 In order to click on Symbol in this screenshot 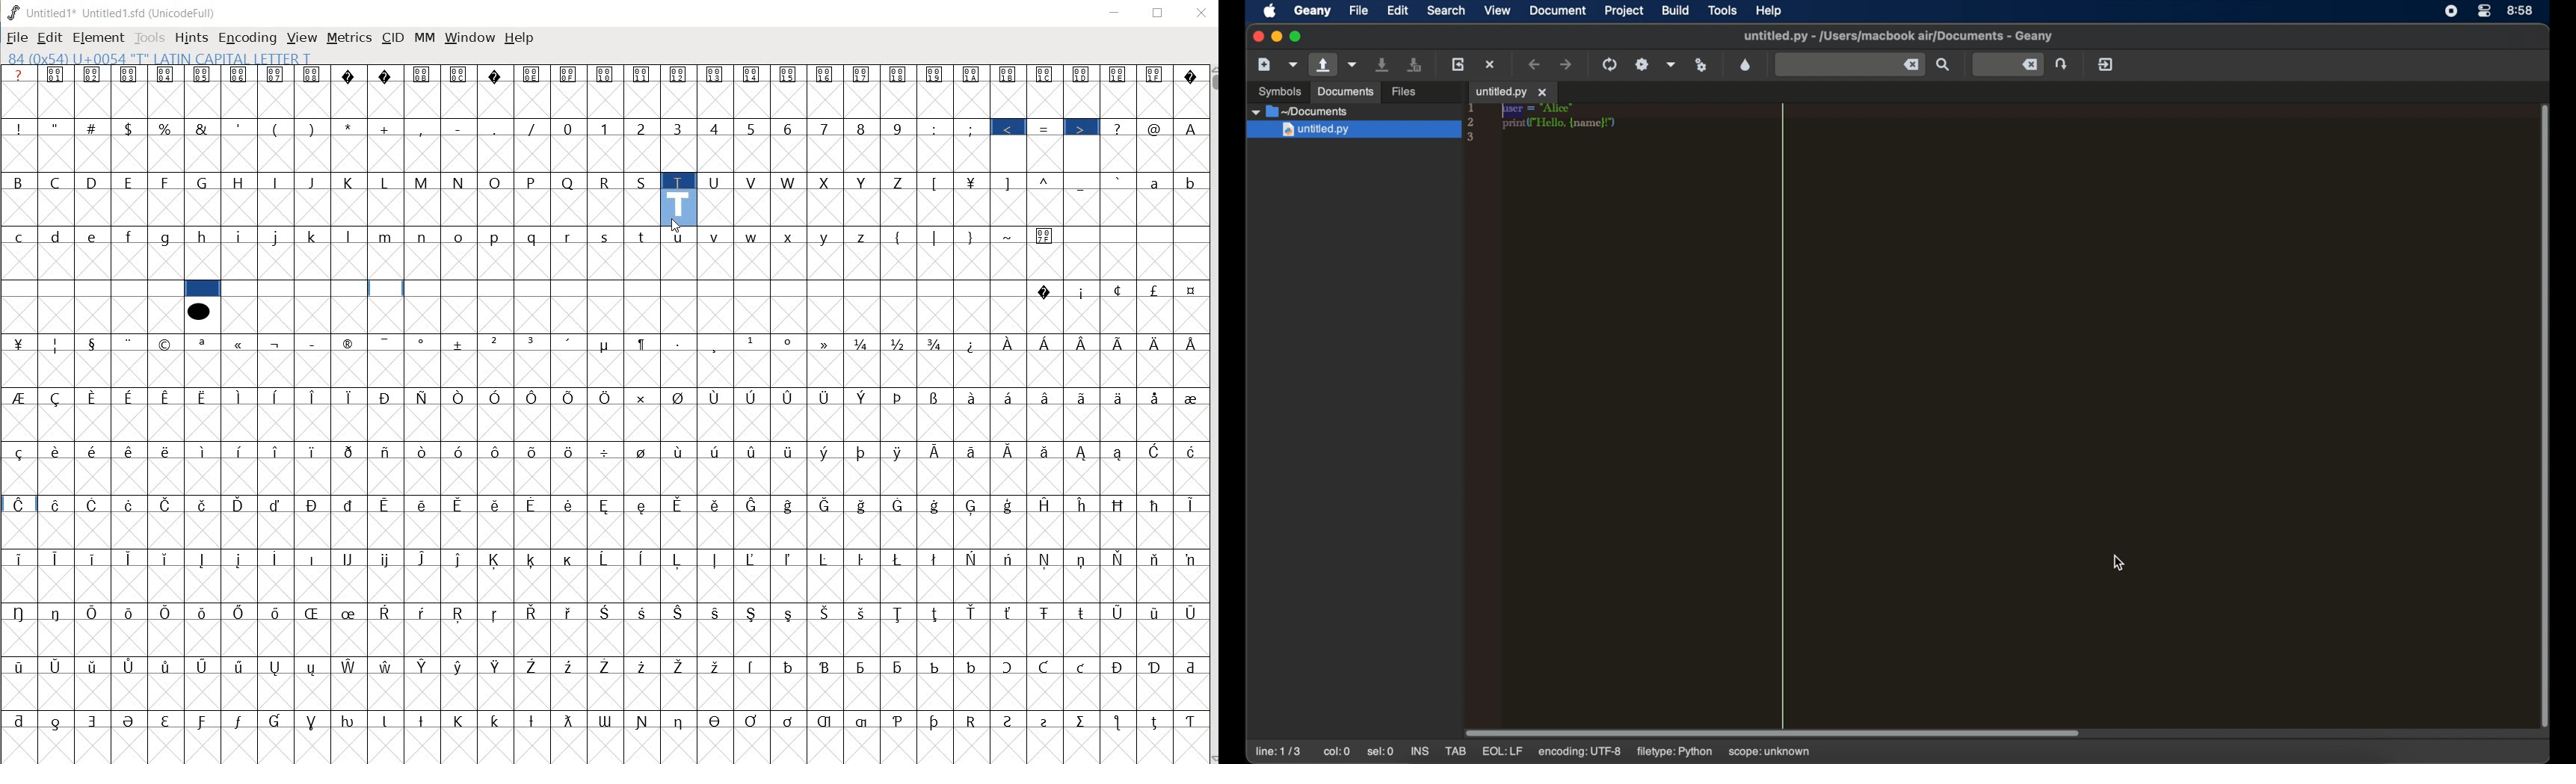, I will do `click(1156, 452)`.